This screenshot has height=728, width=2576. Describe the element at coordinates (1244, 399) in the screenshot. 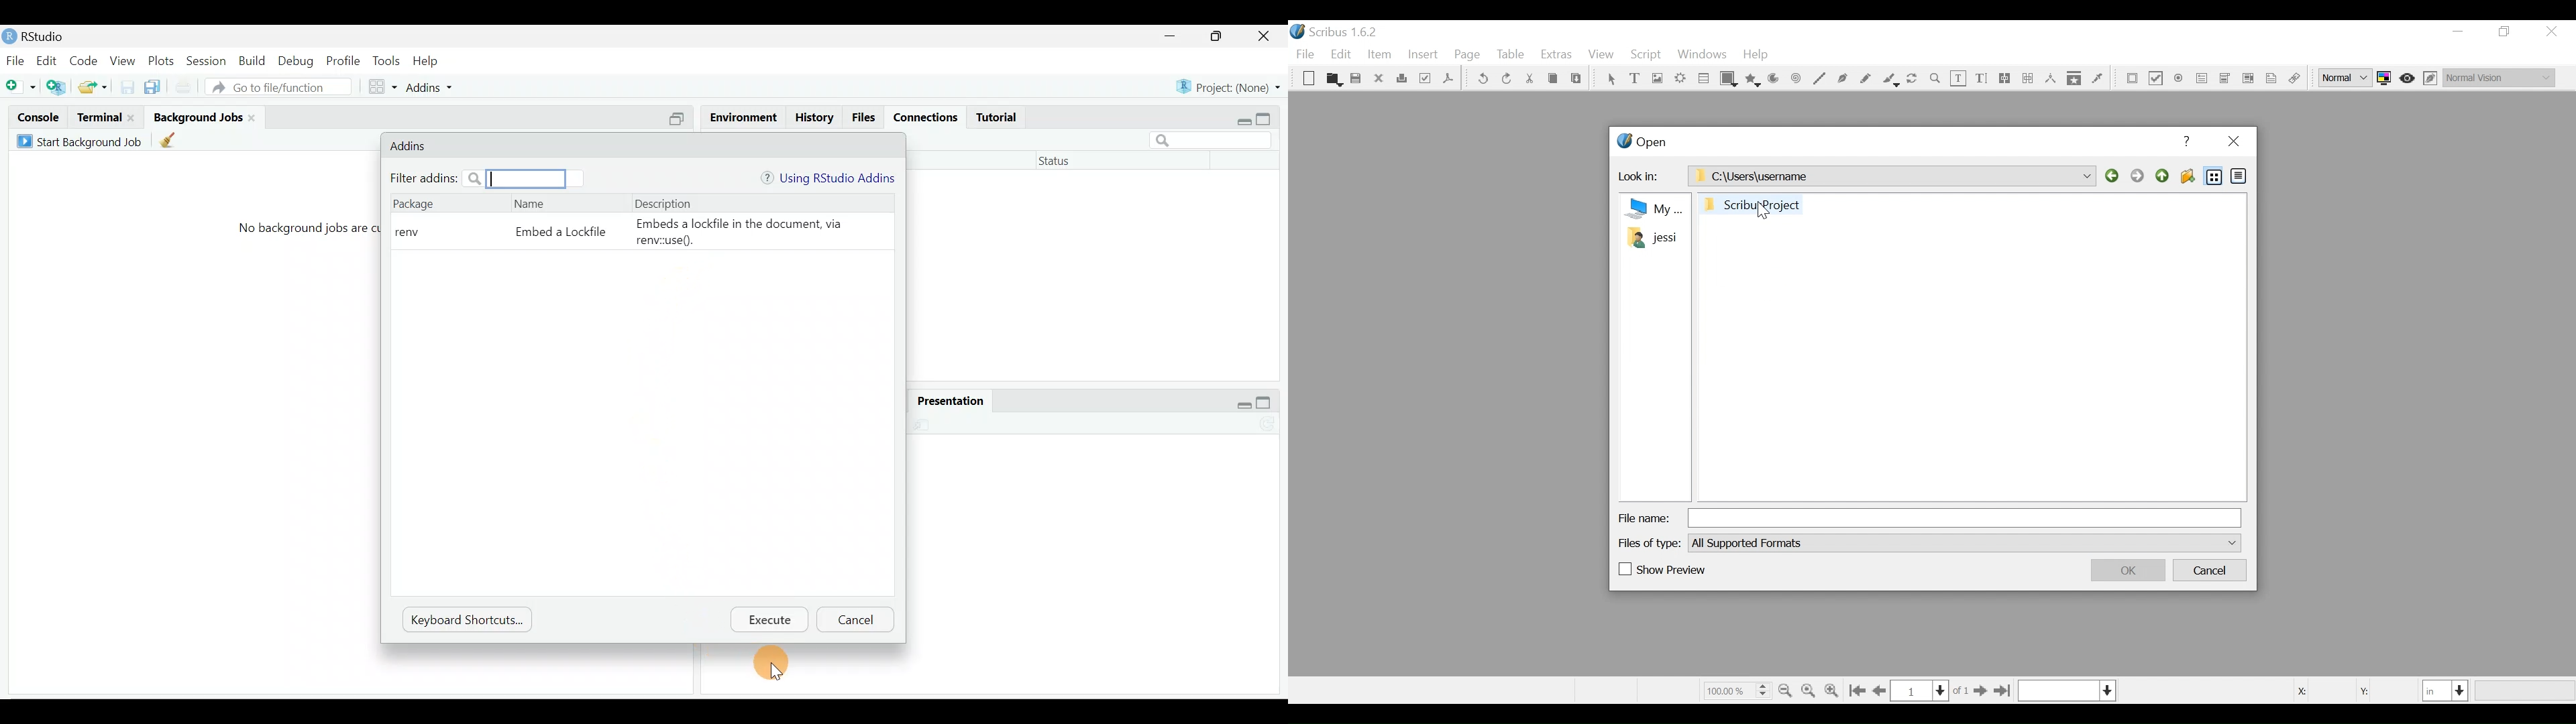

I see `restore down` at that location.